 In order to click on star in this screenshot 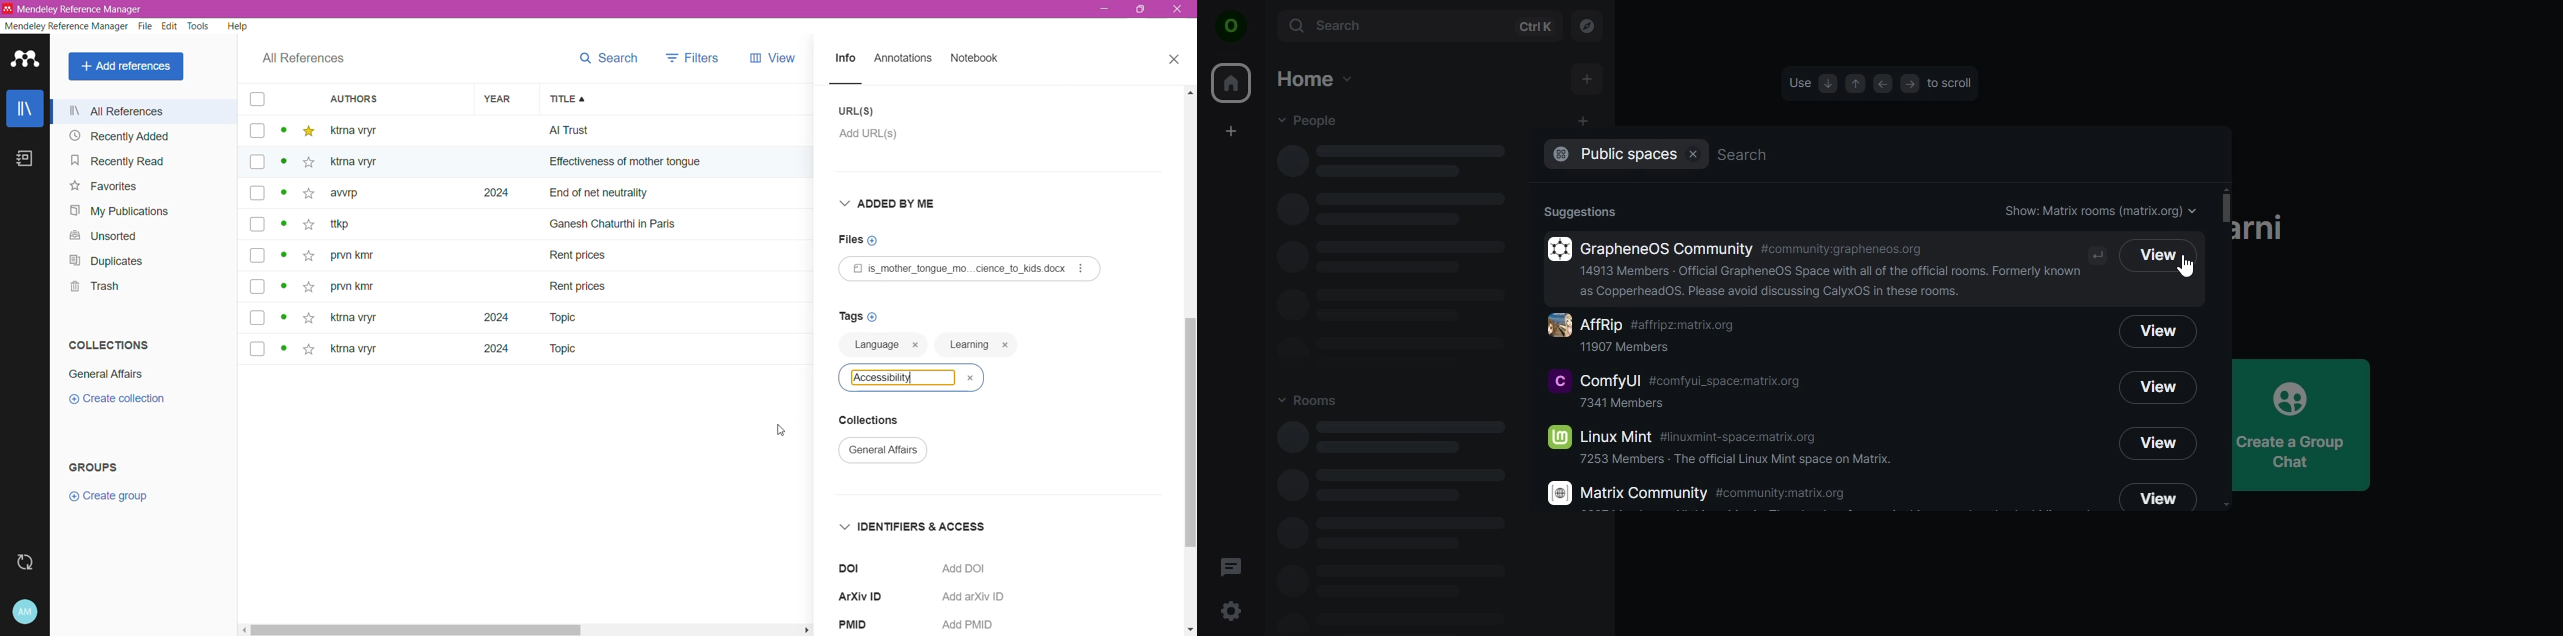, I will do `click(308, 351)`.